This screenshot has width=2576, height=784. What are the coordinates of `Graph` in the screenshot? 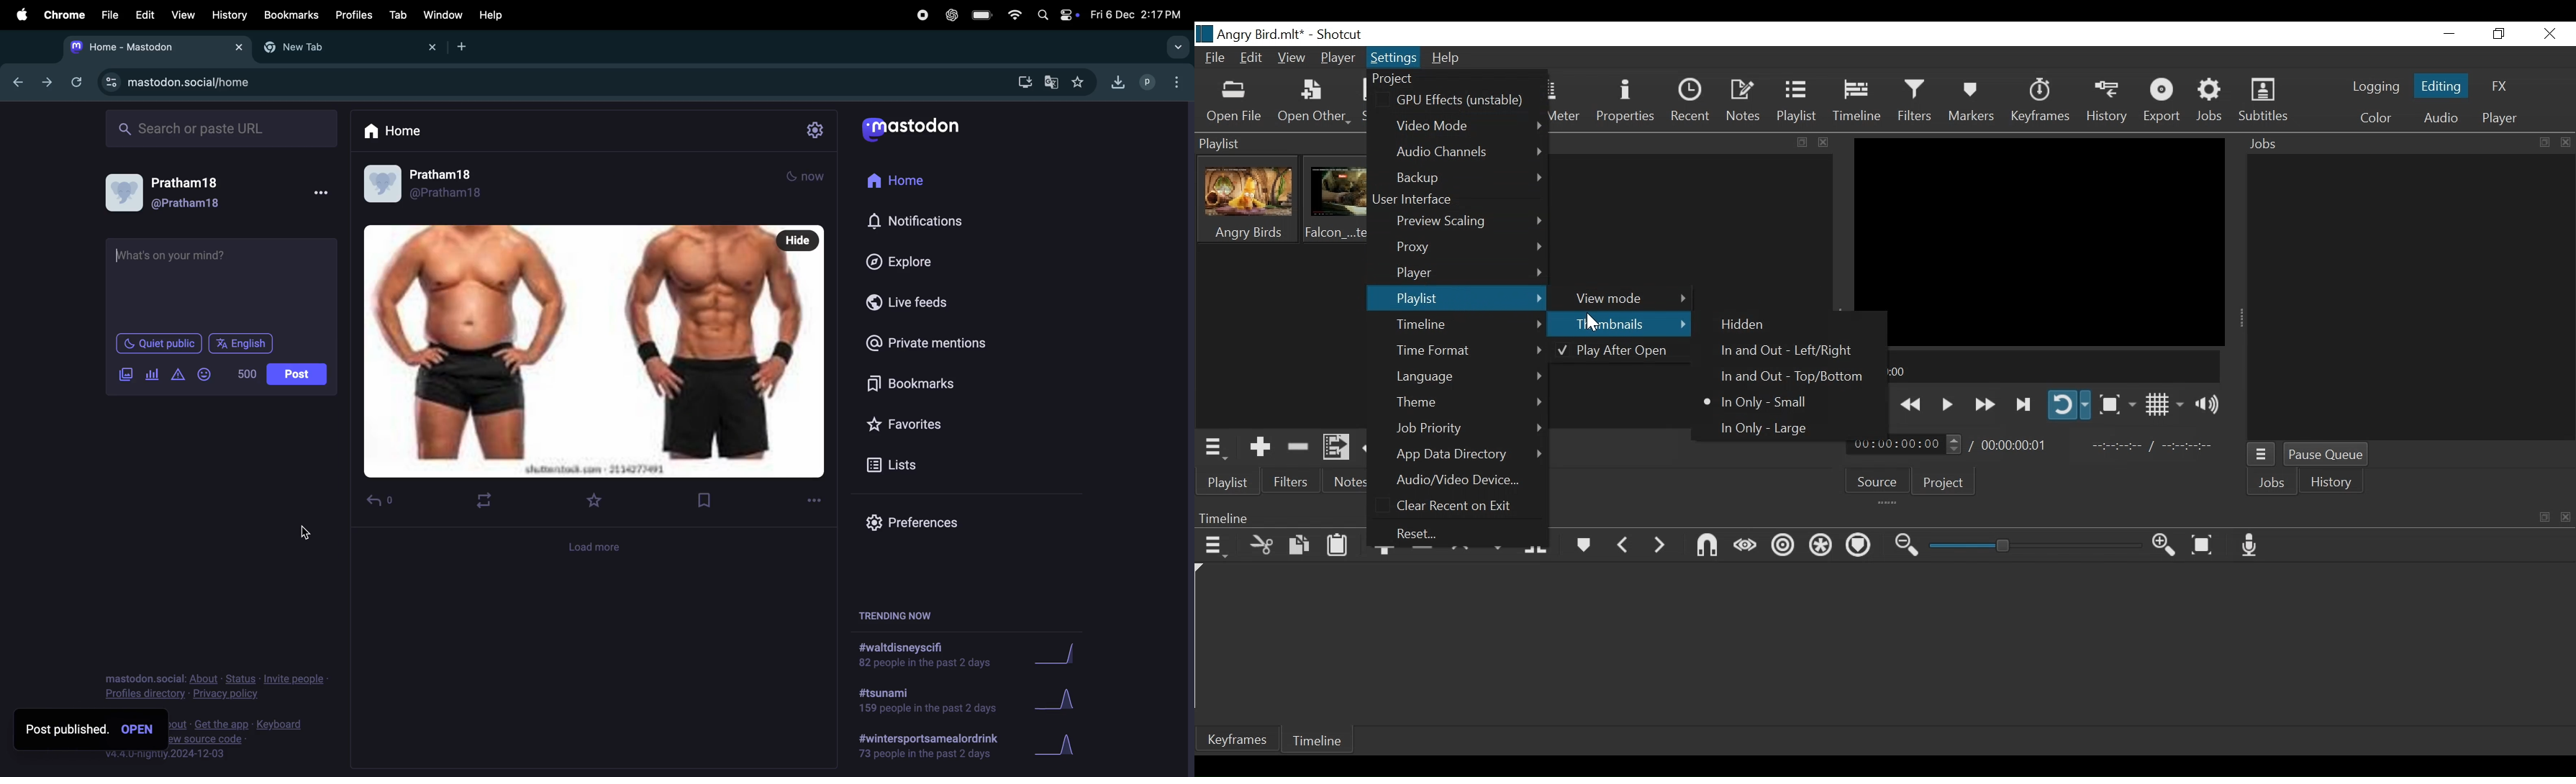 It's located at (1064, 697).